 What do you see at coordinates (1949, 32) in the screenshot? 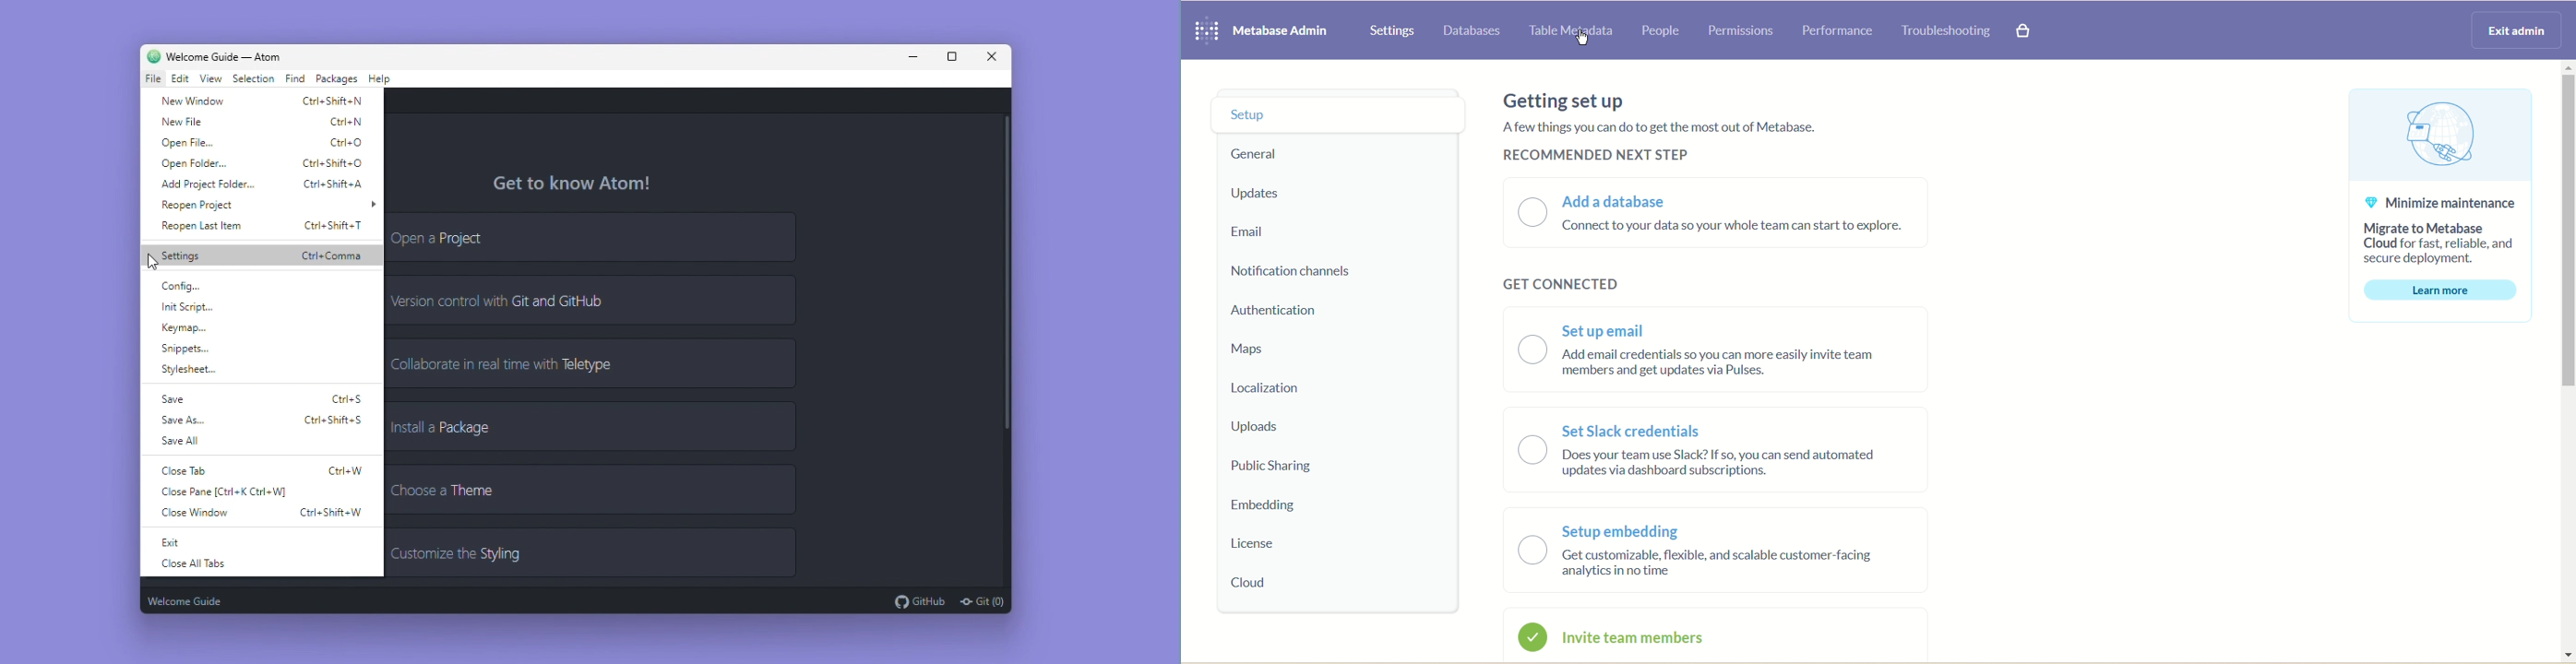
I see `Troubleshooting` at bounding box center [1949, 32].